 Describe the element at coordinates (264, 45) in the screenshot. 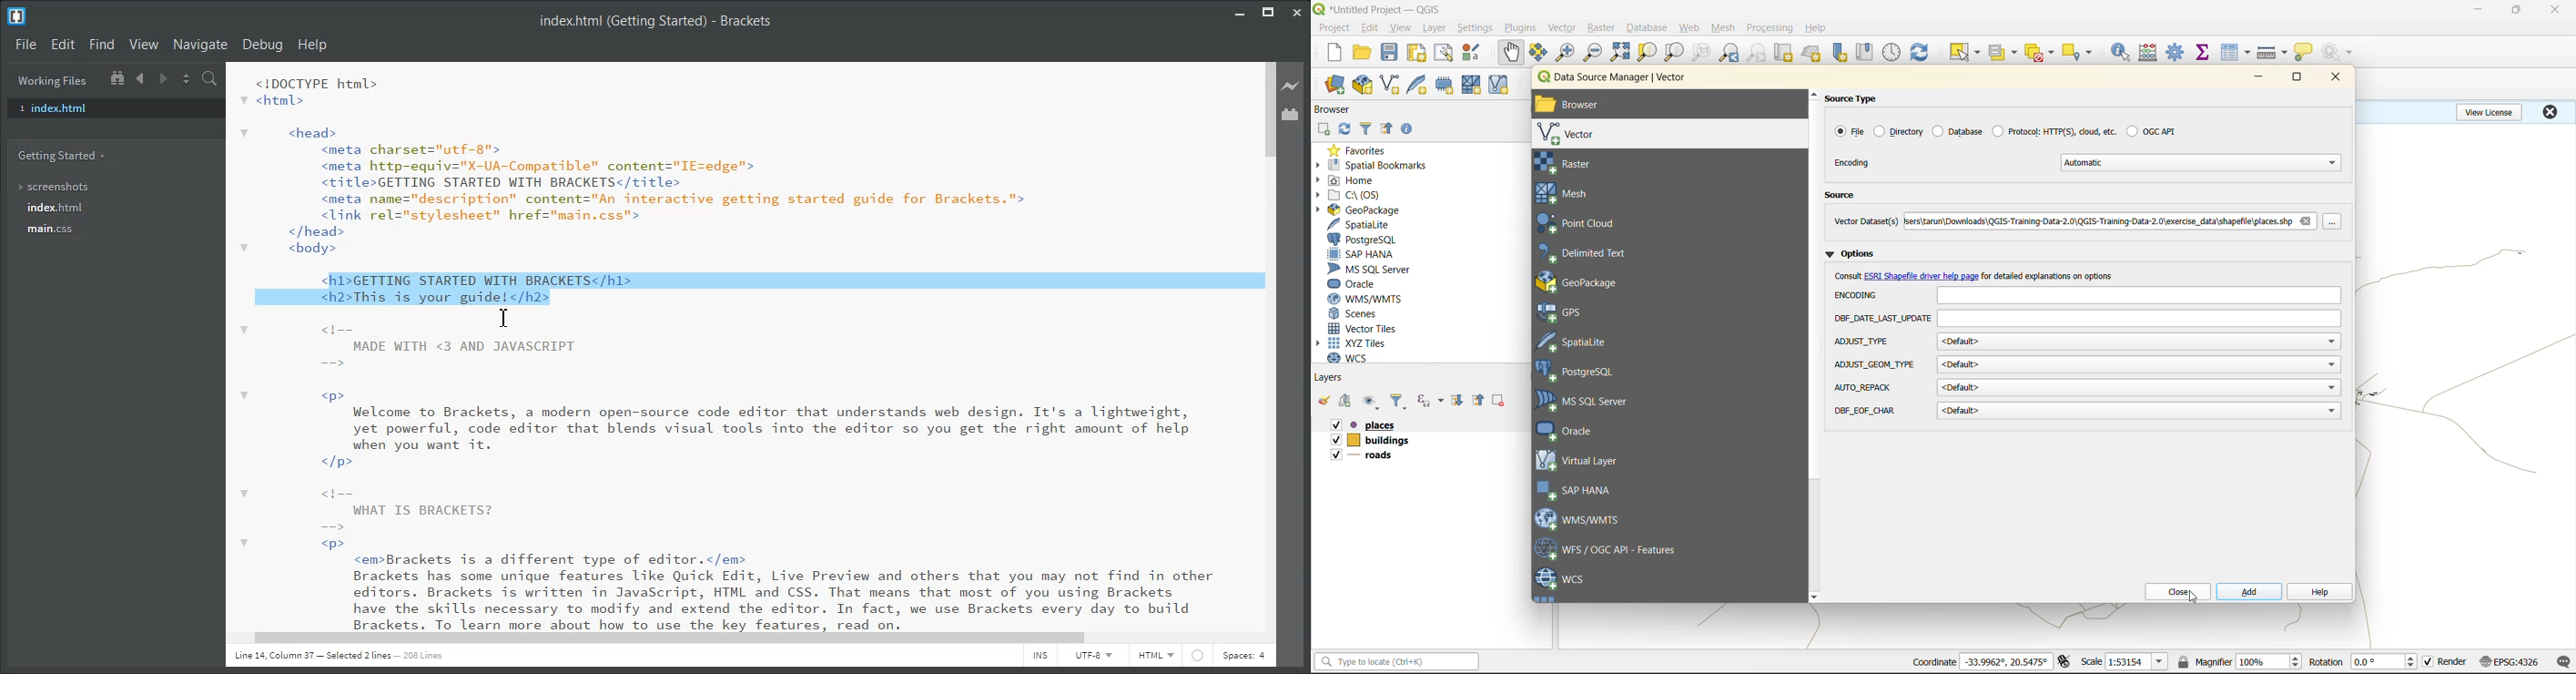

I see `Debug` at that location.